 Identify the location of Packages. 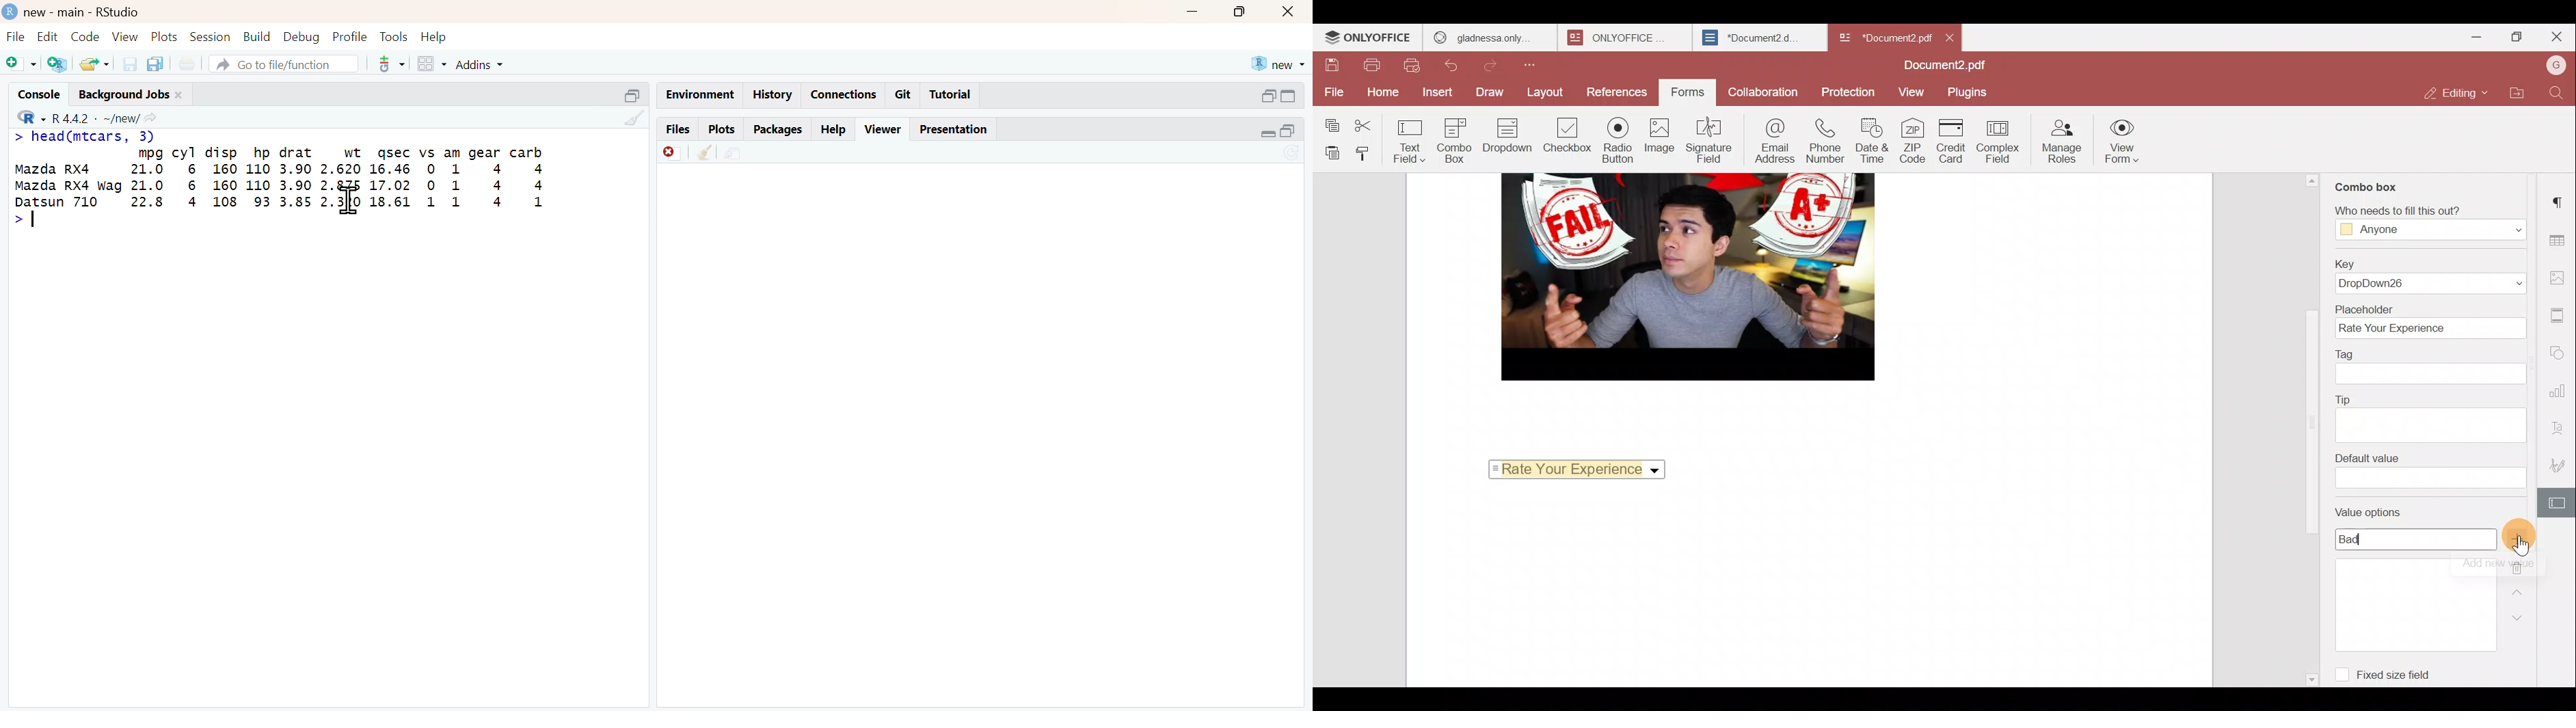
(778, 128).